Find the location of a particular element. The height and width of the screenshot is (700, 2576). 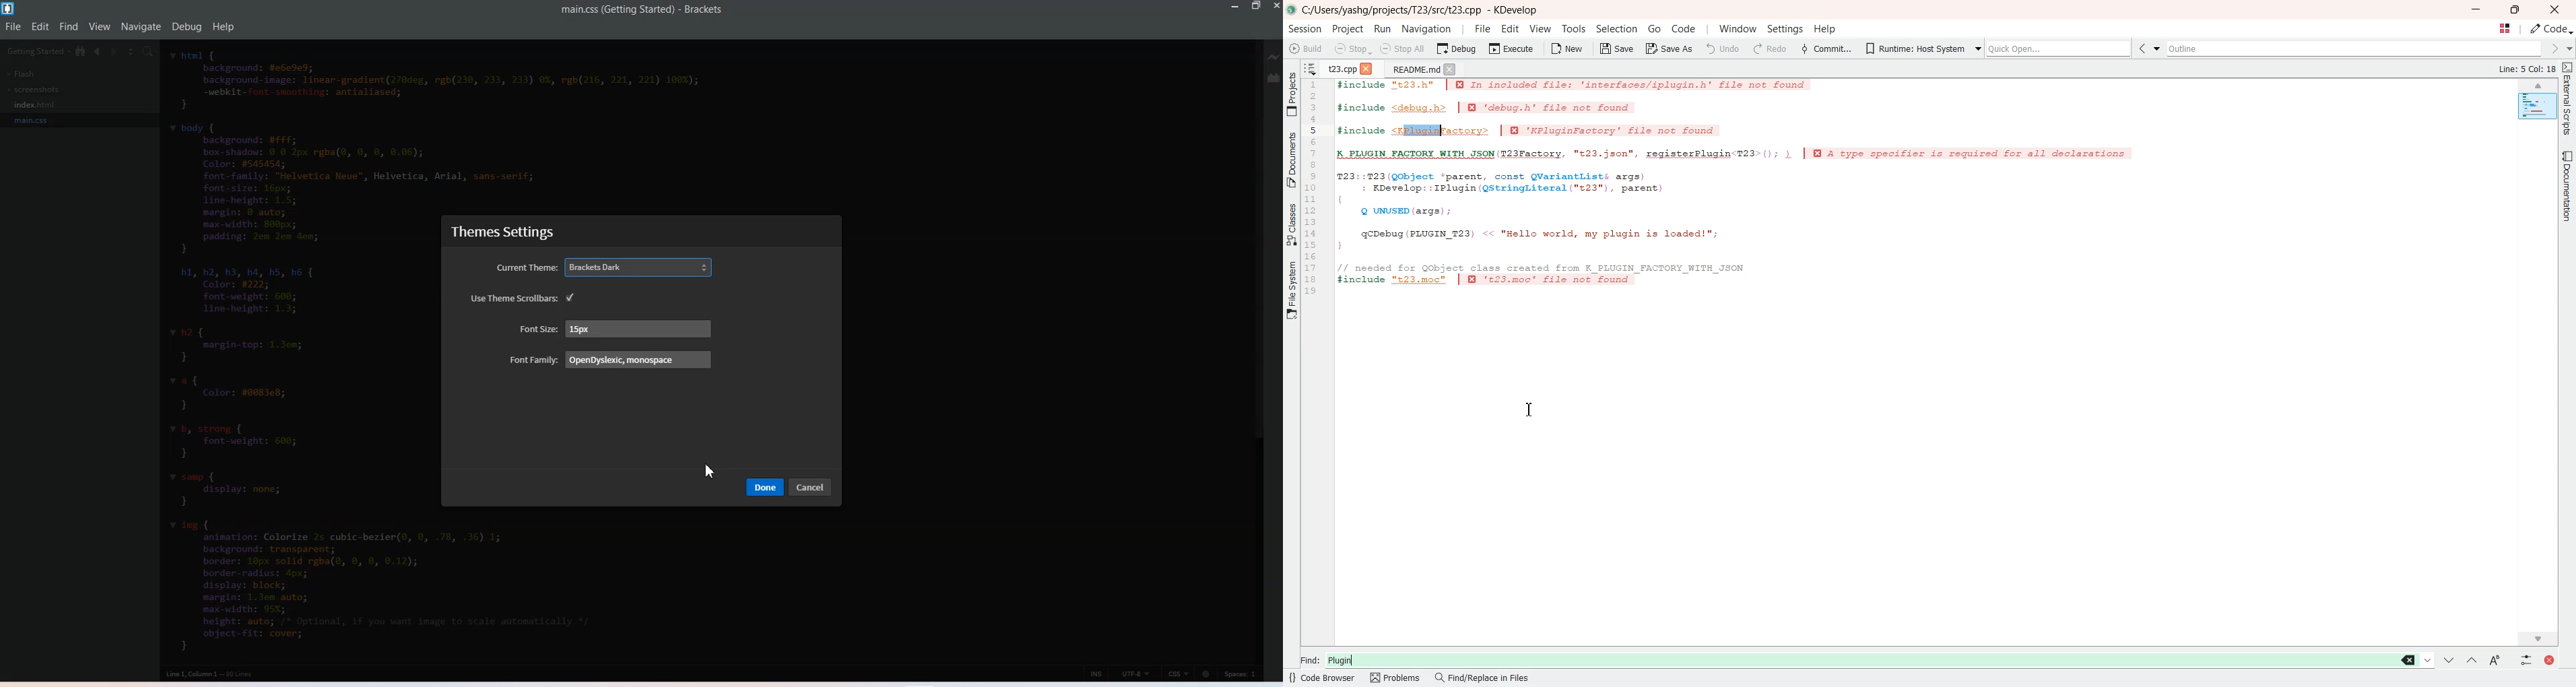

Find/Replace in files is located at coordinates (1483, 679).